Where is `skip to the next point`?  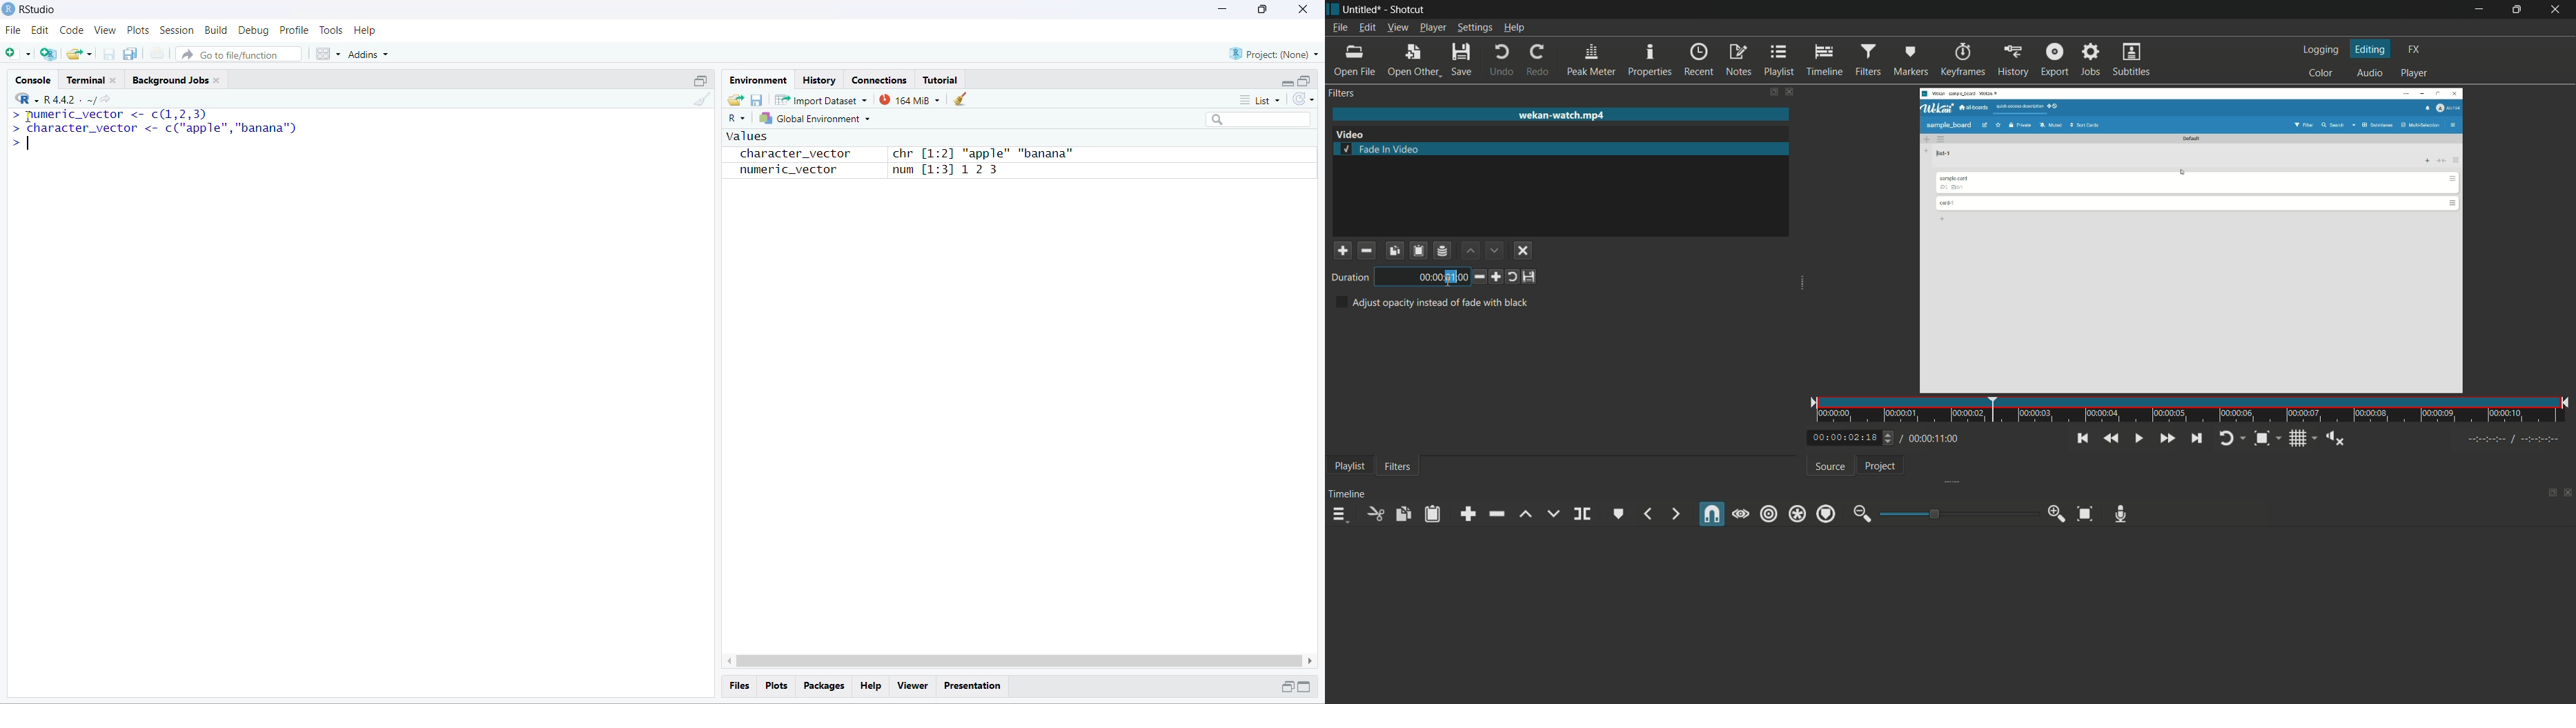 skip to the next point is located at coordinates (2196, 439).